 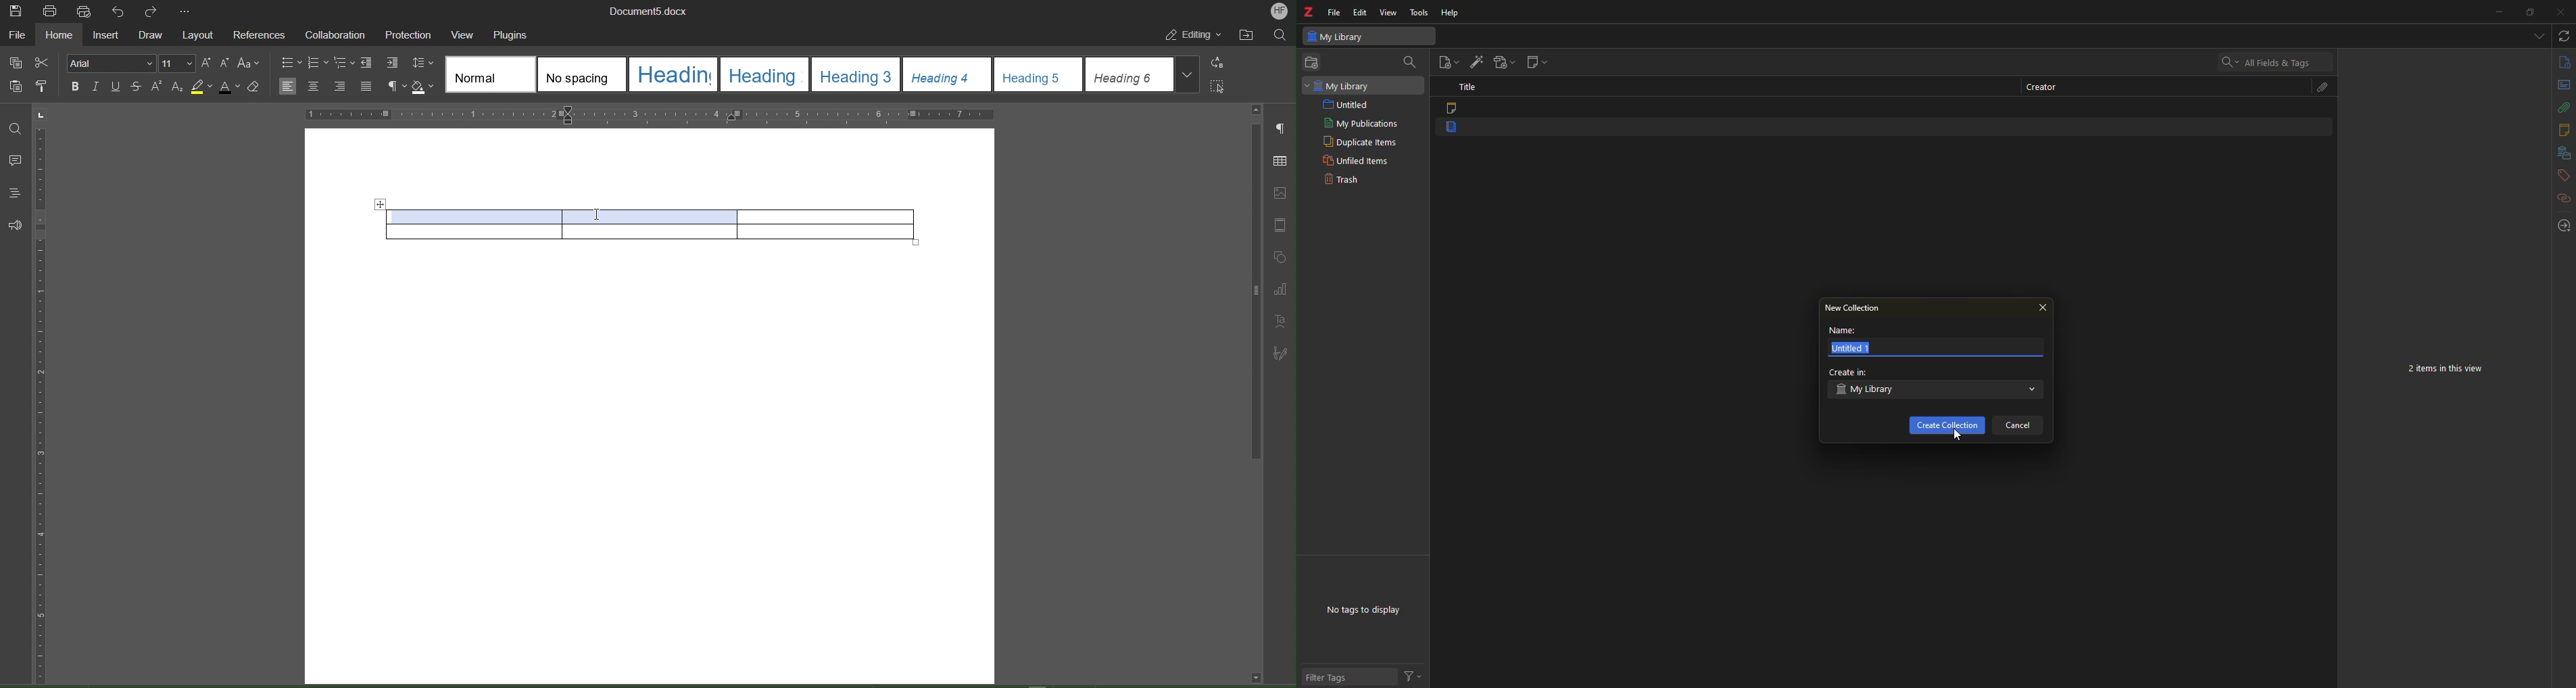 I want to click on bullets, so click(x=291, y=64).